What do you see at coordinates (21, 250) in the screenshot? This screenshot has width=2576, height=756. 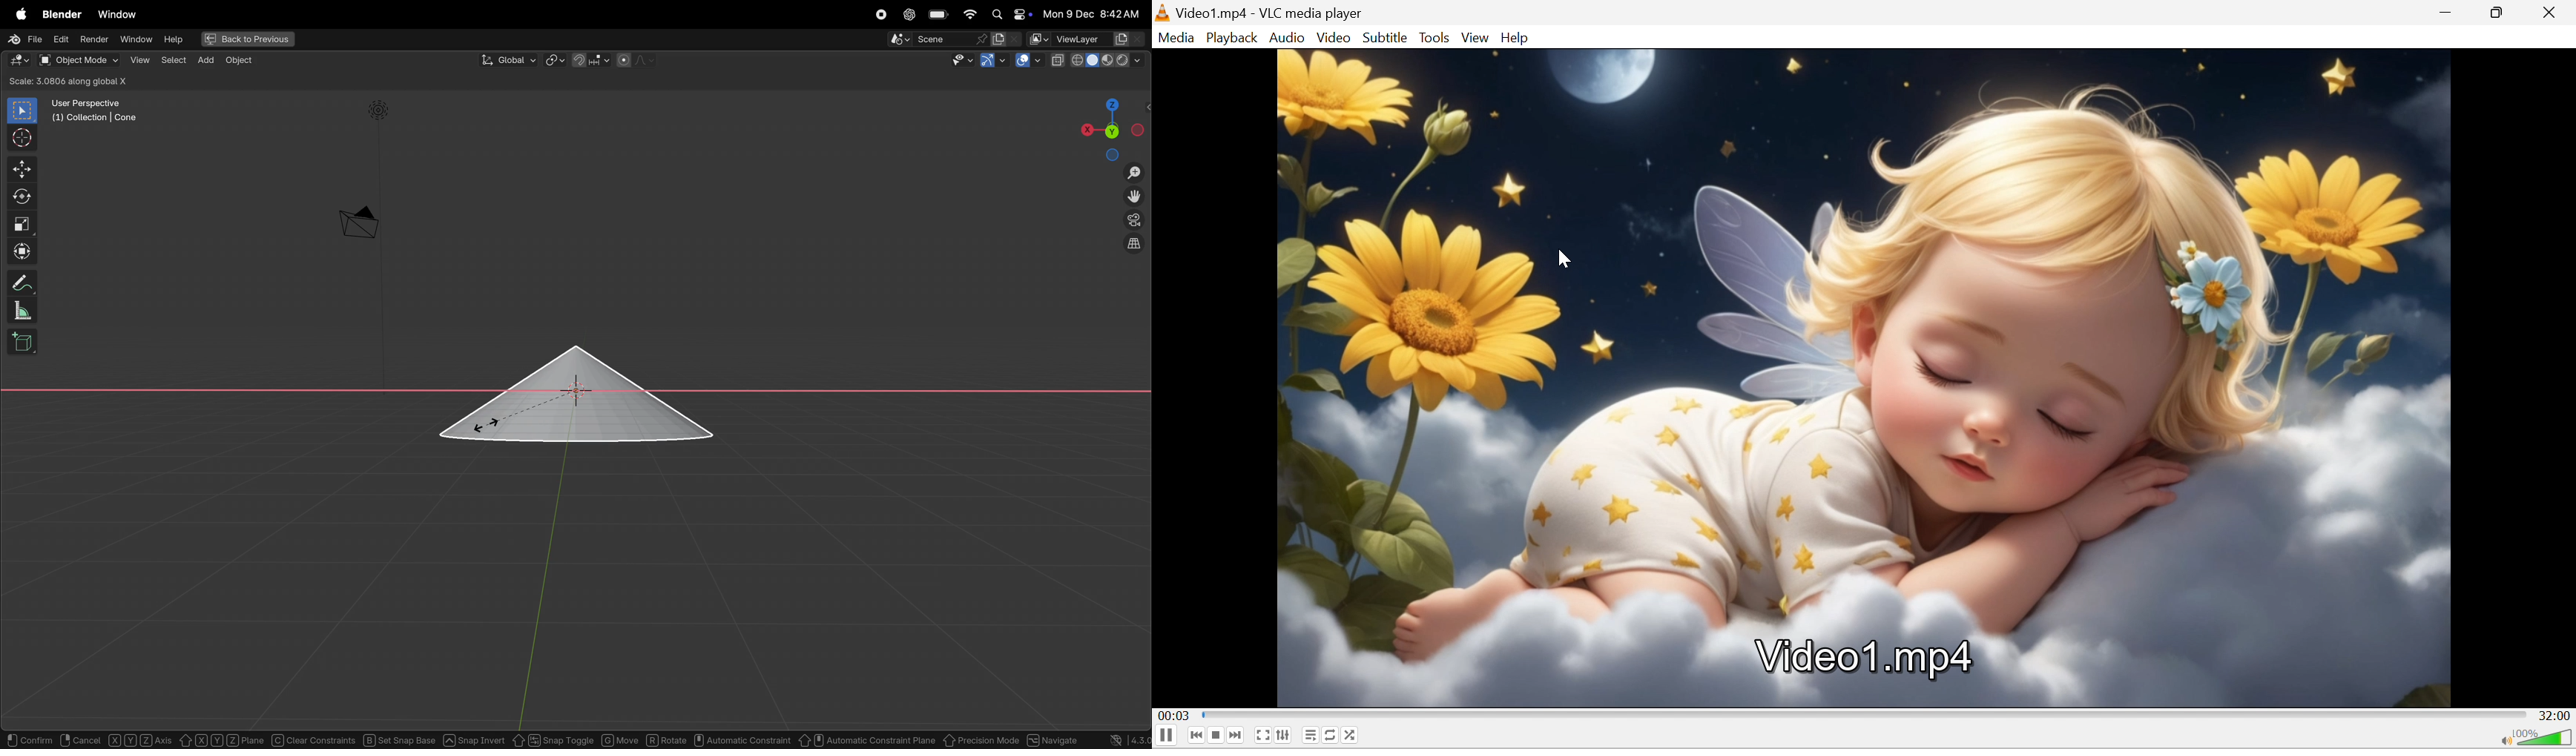 I see `Transform` at bounding box center [21, 250].